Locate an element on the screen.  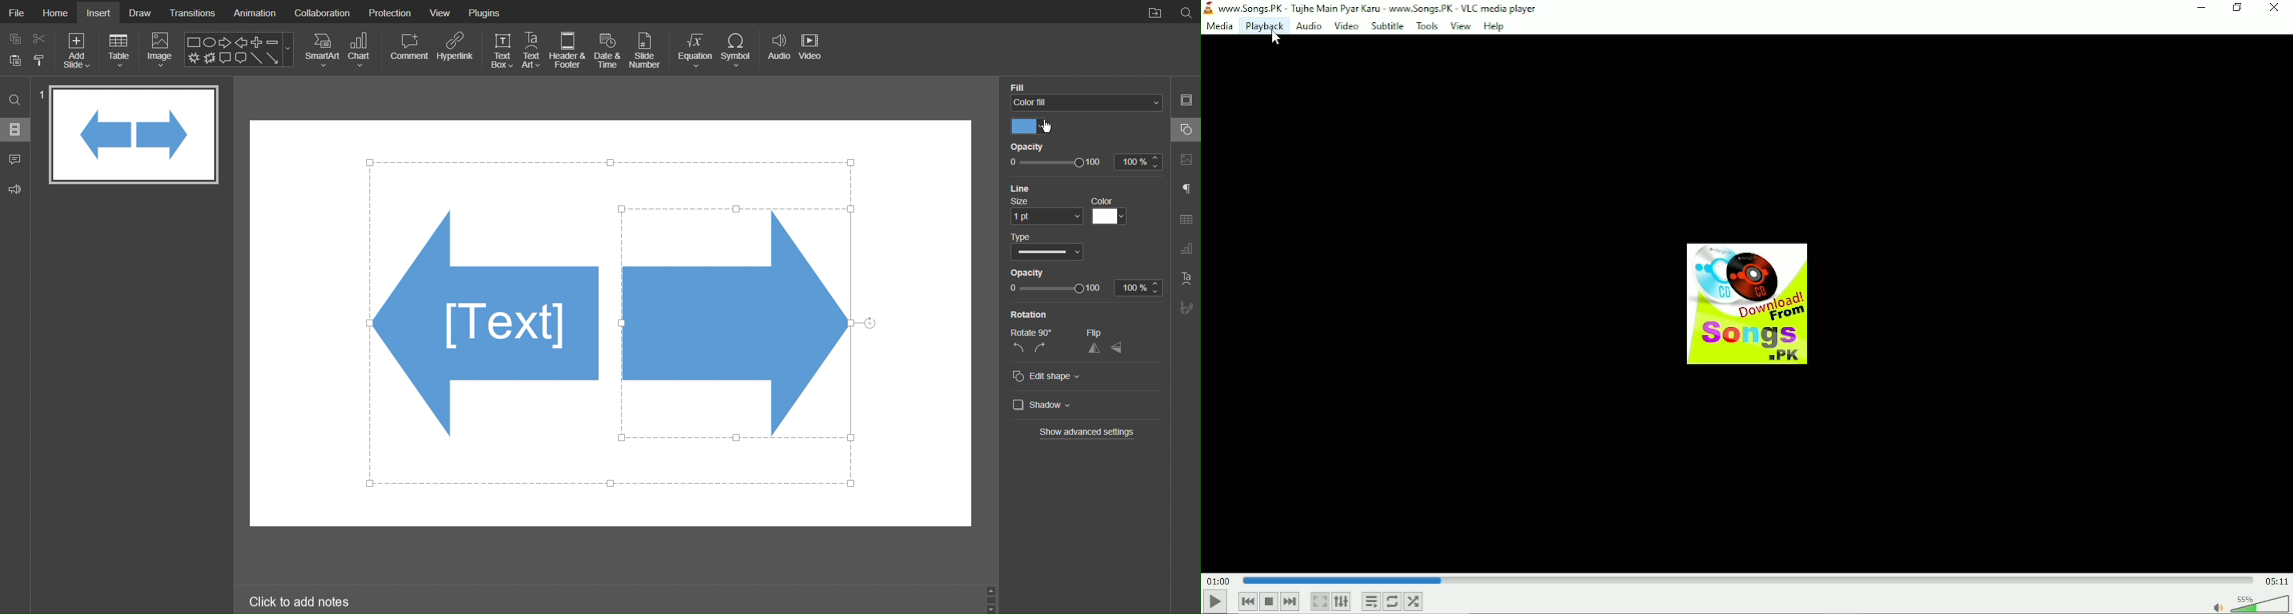
Image Settings is located at coordinates (1186, 160).